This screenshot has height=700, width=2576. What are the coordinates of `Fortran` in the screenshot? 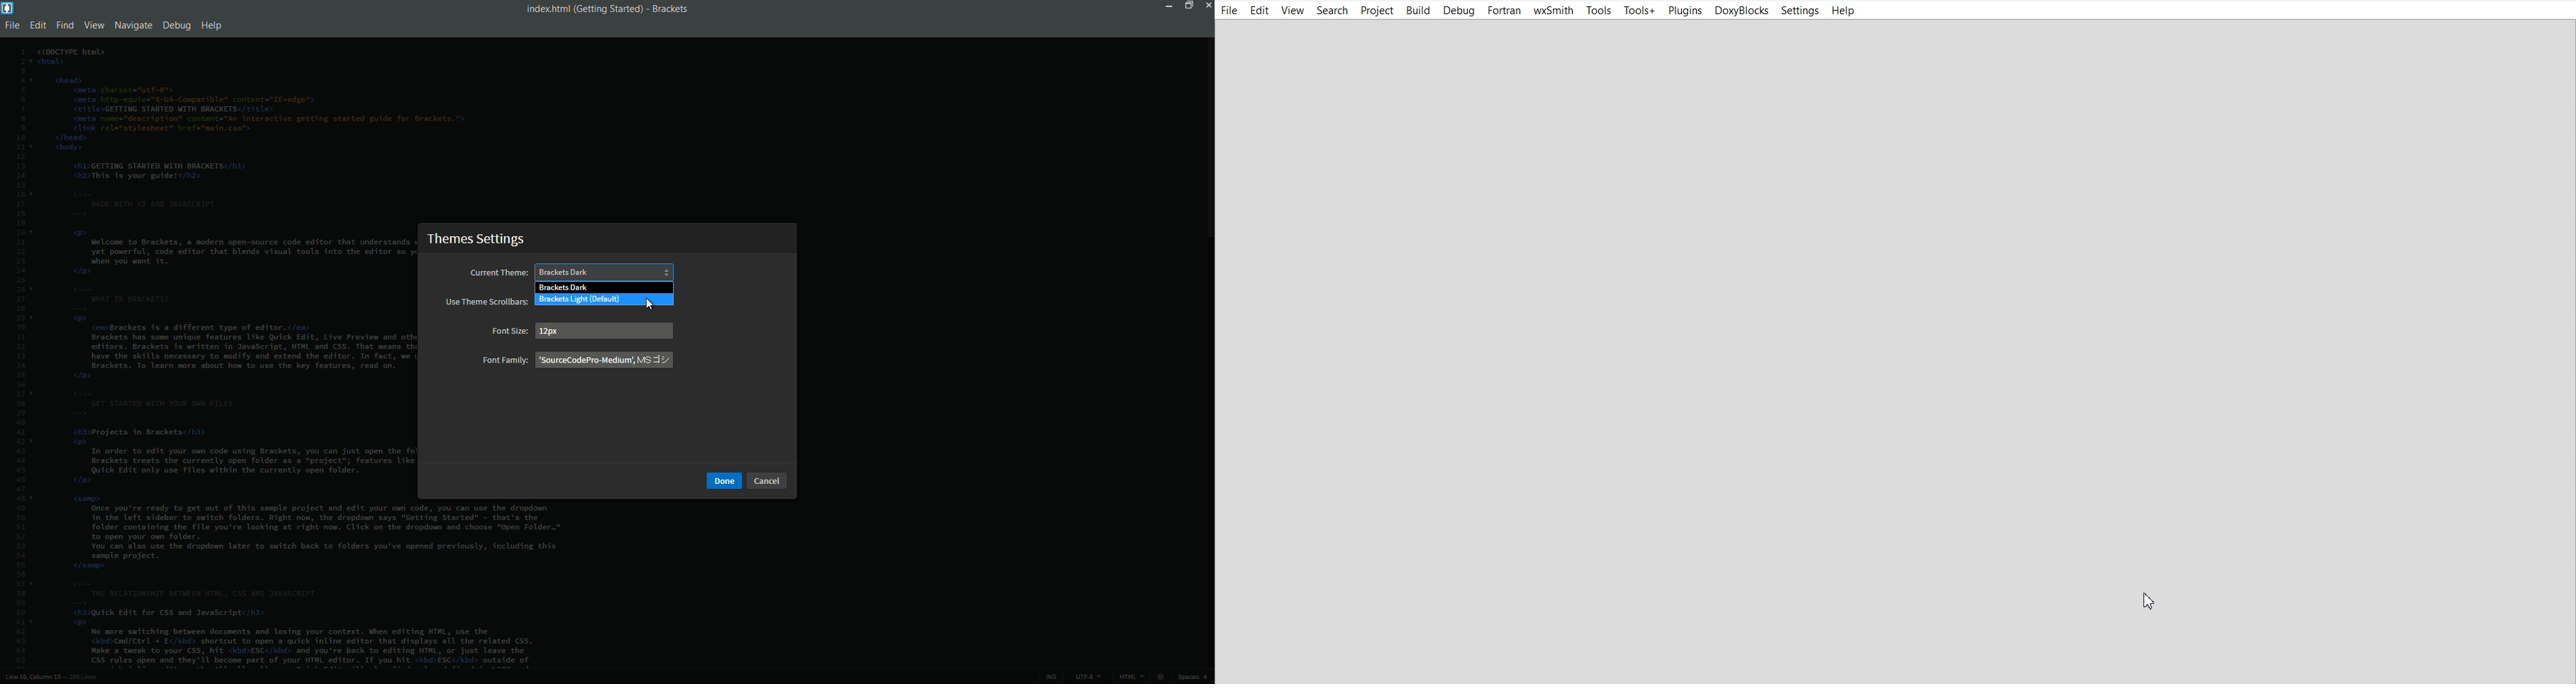 It's located at (1504, 11).